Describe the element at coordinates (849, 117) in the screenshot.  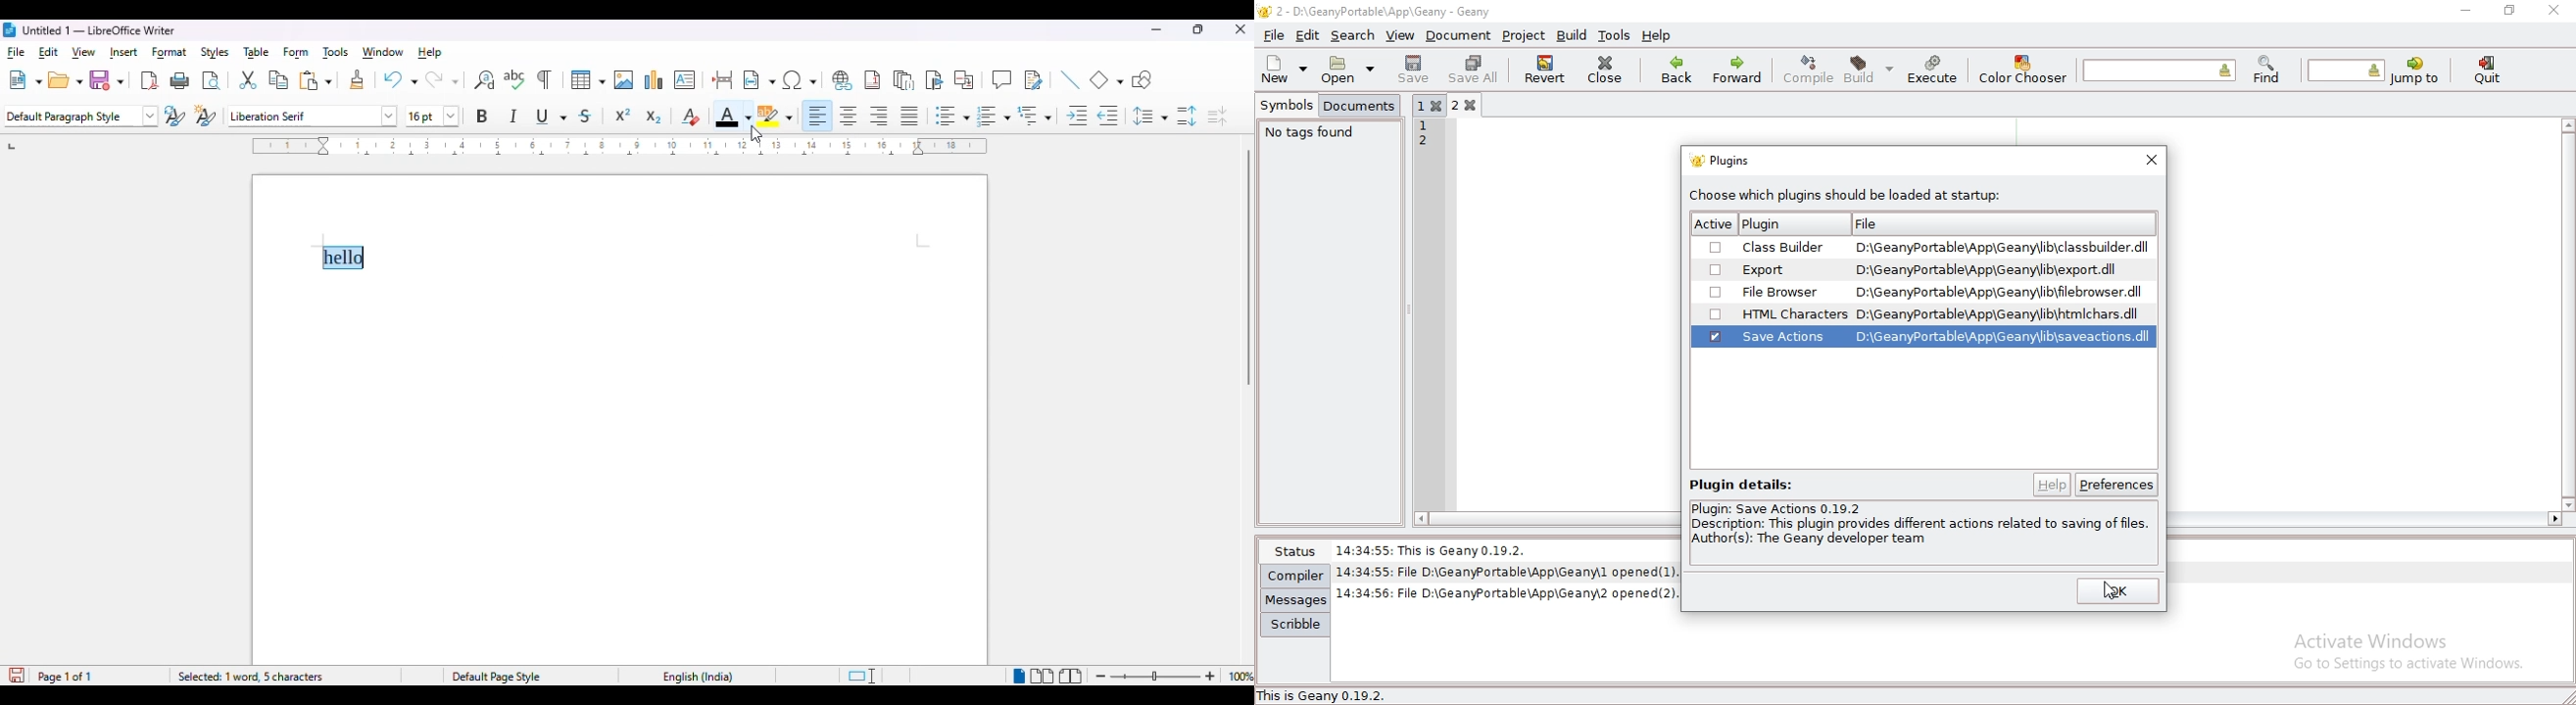
I see `align center` at that location.